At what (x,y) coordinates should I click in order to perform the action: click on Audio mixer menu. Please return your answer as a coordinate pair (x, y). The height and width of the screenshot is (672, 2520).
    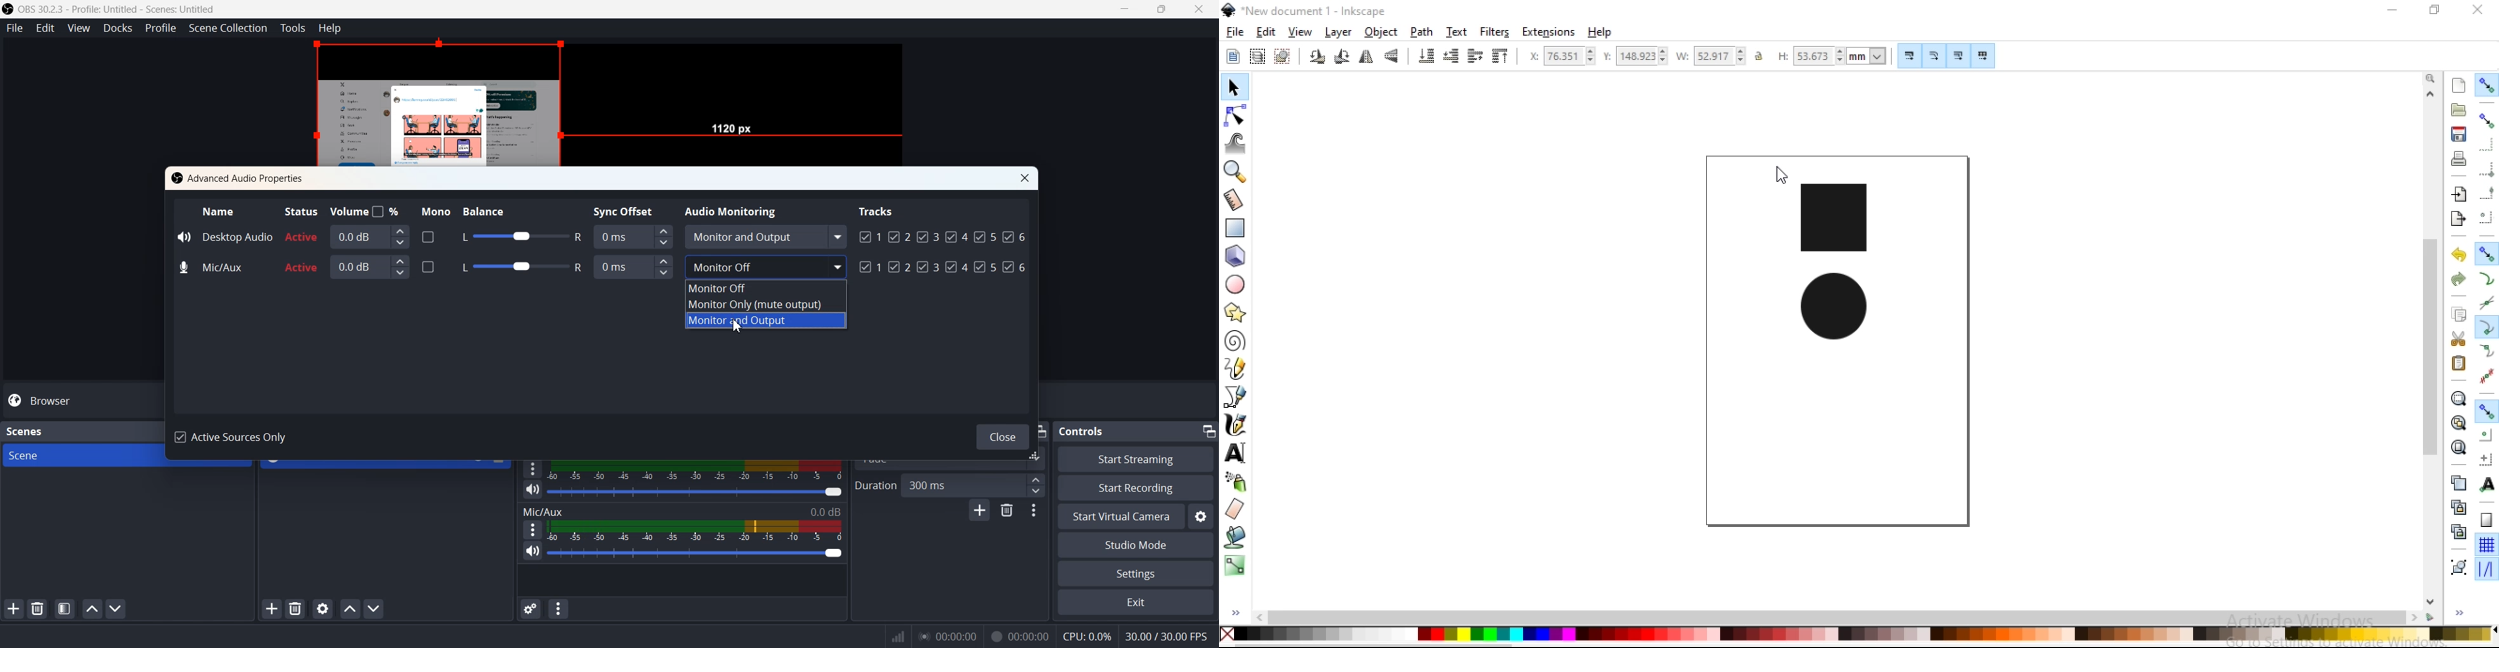
    Looking at the image, I should click on (560, 609).